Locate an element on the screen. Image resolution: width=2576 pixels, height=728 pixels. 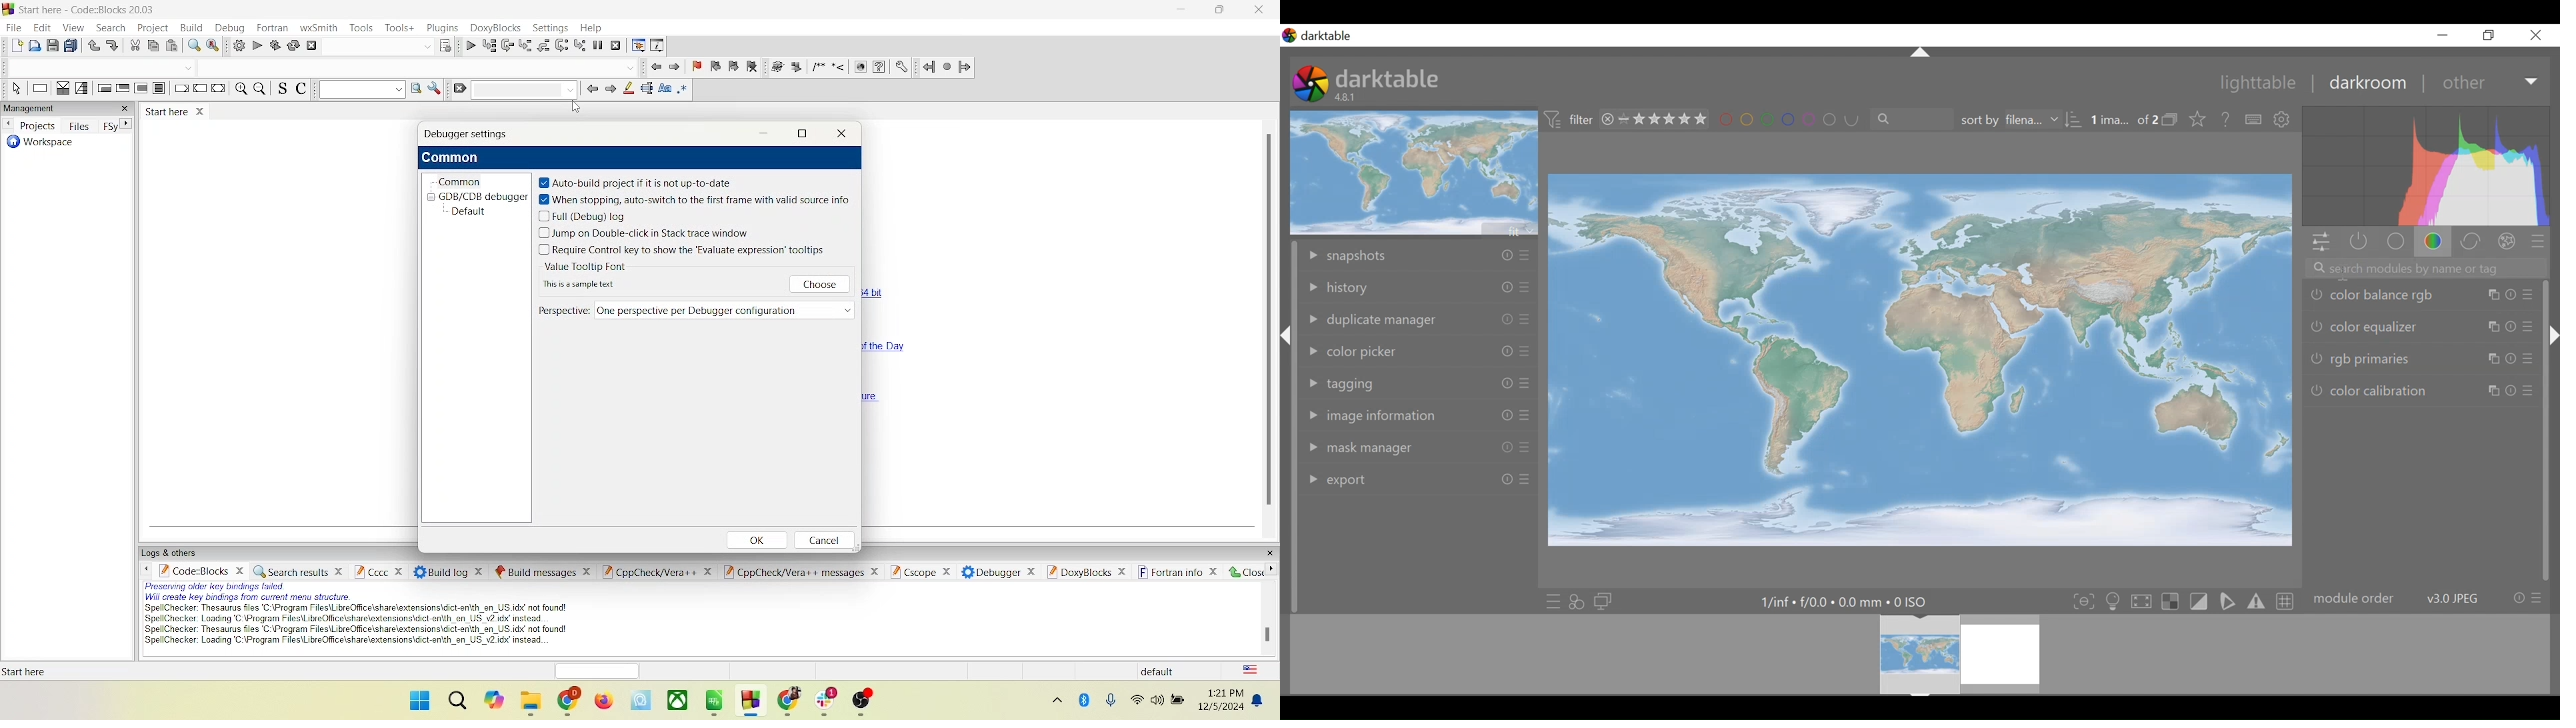
projects is located at coordinates (34, 124).